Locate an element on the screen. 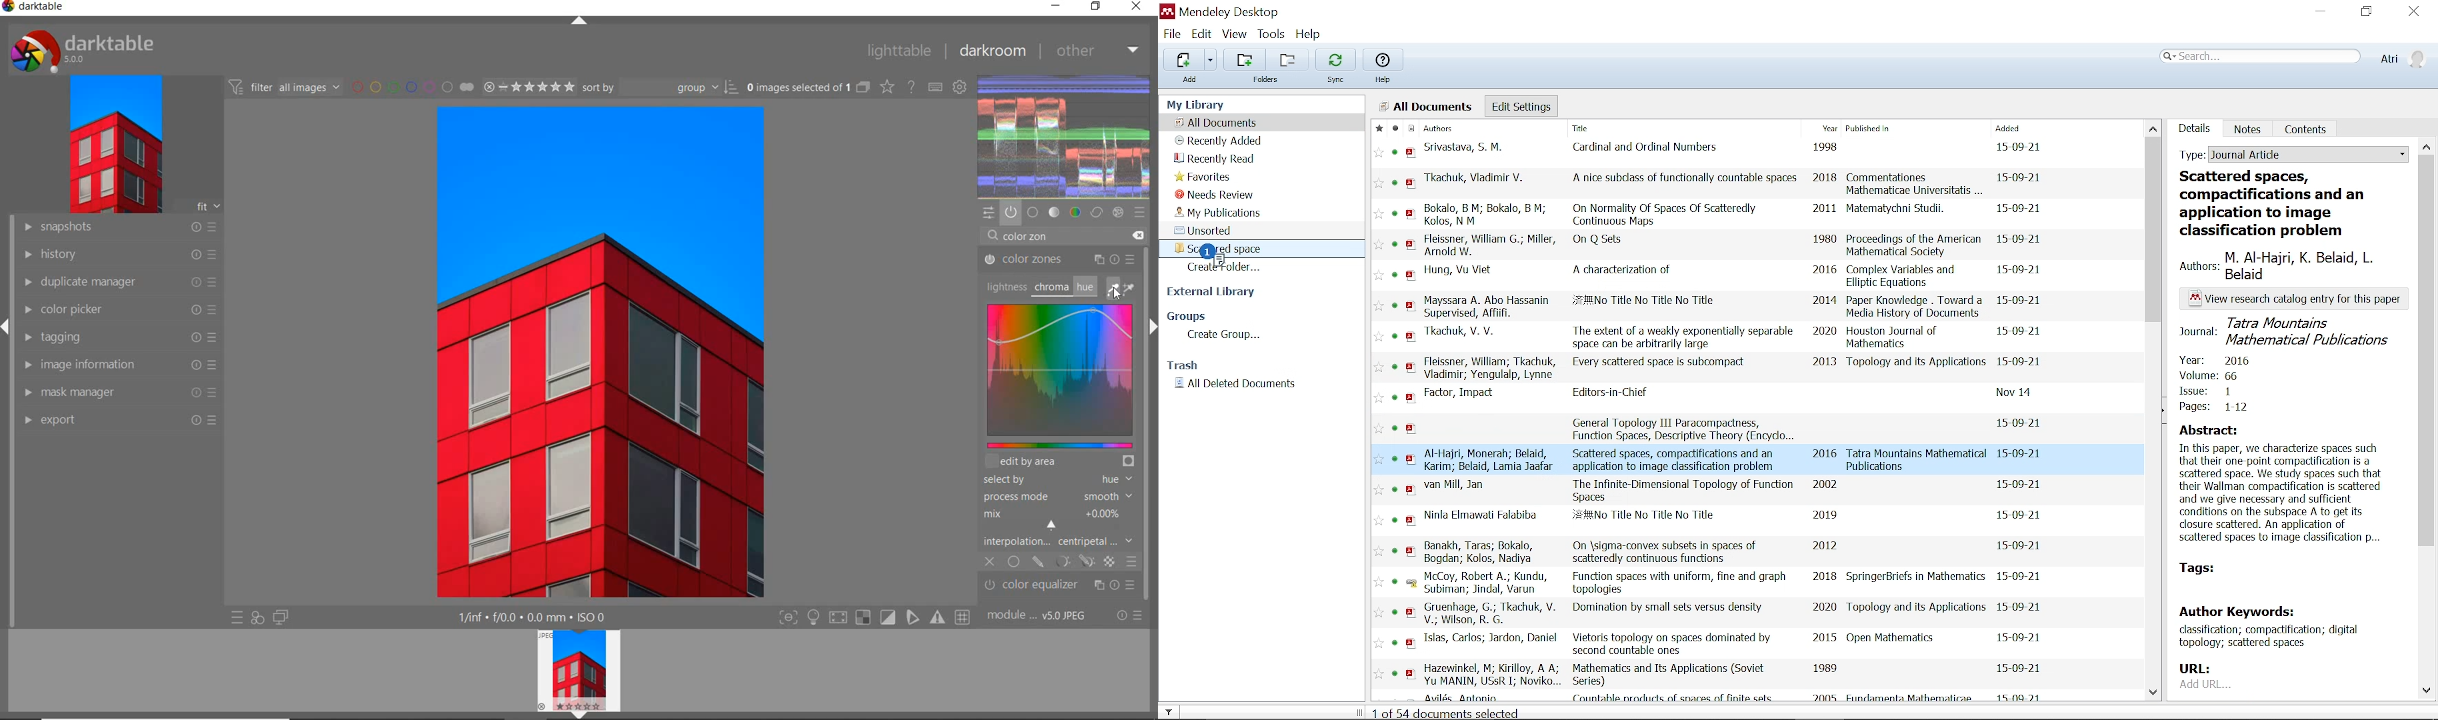 The width and height of the screenshot is (2464, 728). Edit is located at coordinates (1202, 34).